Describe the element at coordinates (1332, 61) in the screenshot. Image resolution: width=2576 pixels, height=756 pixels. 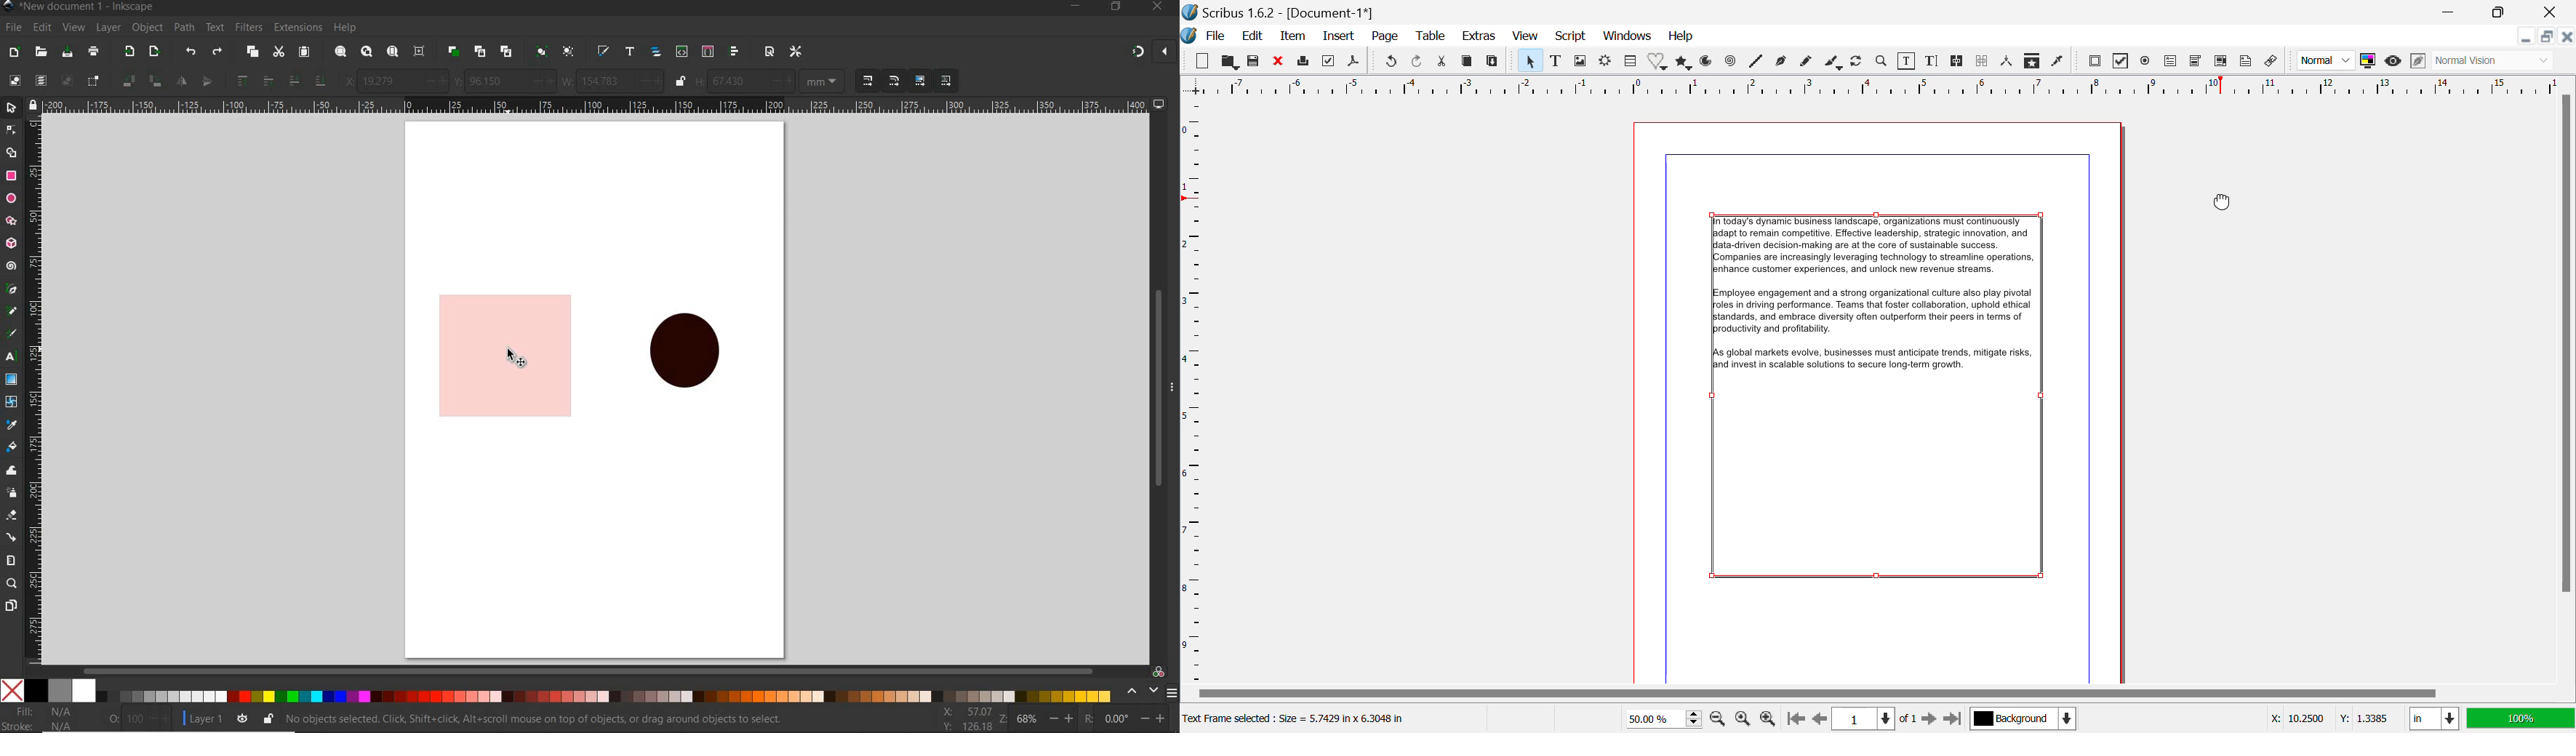
I see `Preflight Verifier` at that location.